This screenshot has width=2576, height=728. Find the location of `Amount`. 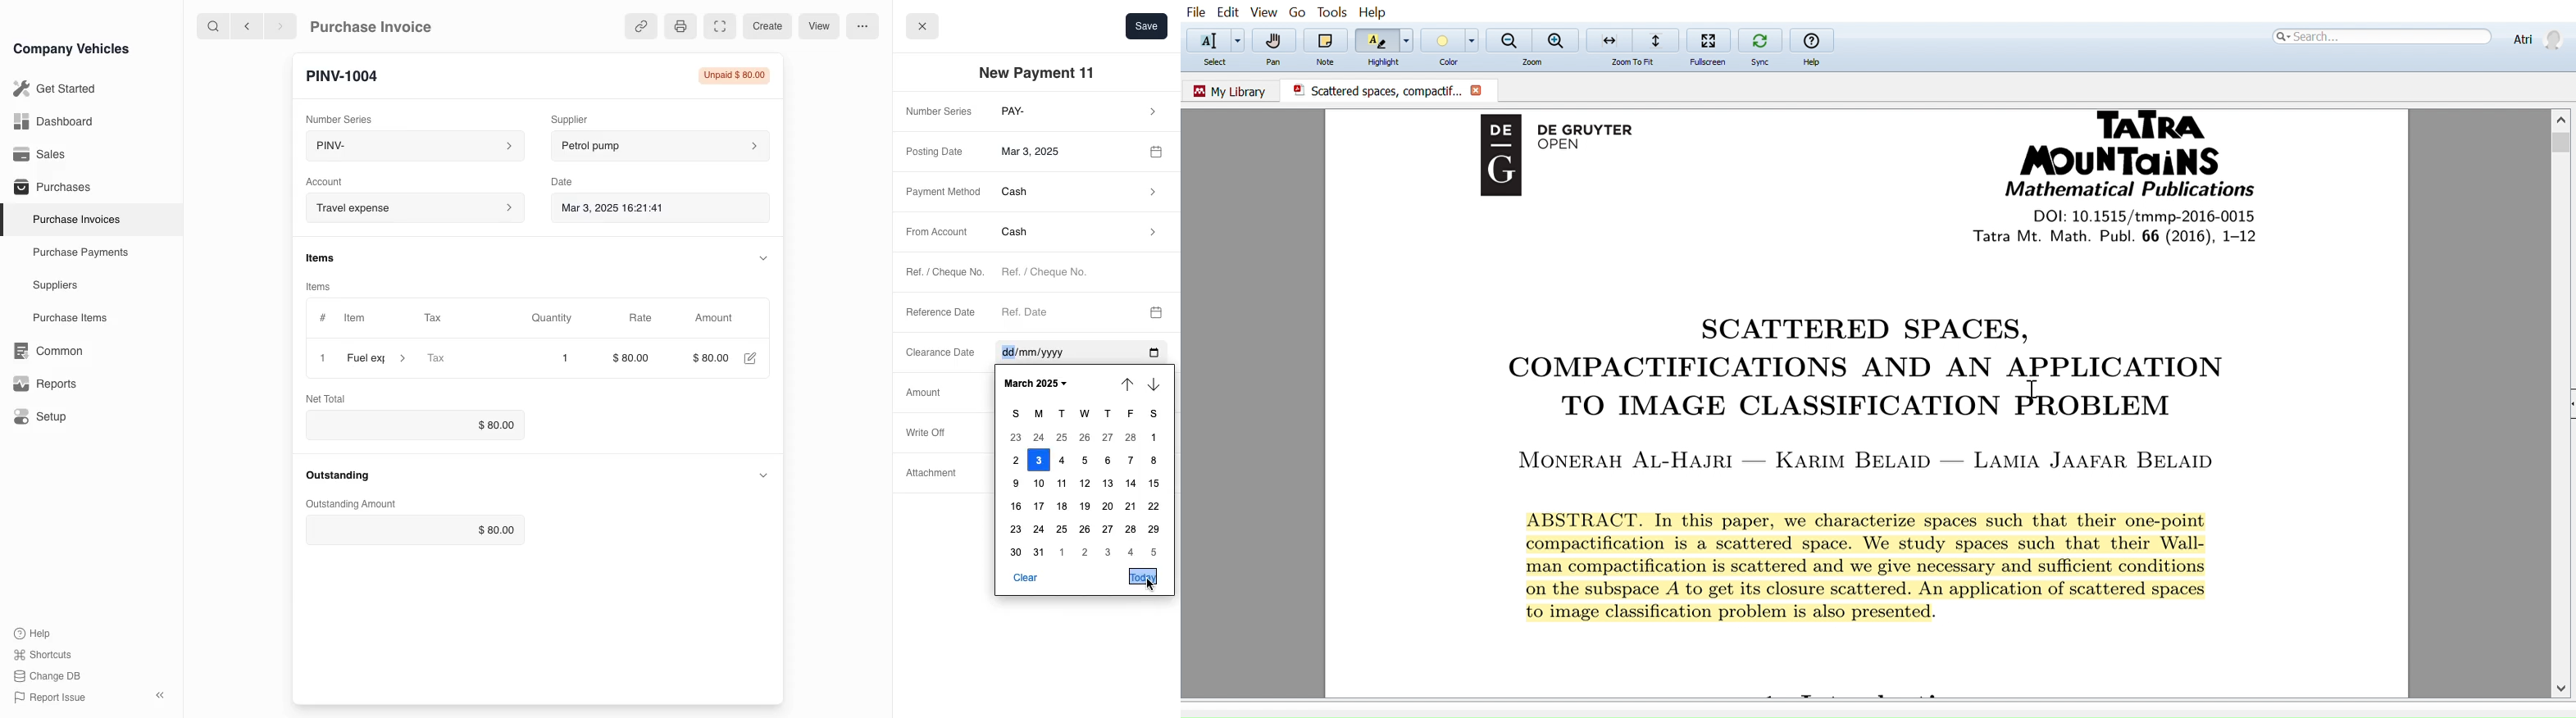

Amount is located at coordinates (716, 318).